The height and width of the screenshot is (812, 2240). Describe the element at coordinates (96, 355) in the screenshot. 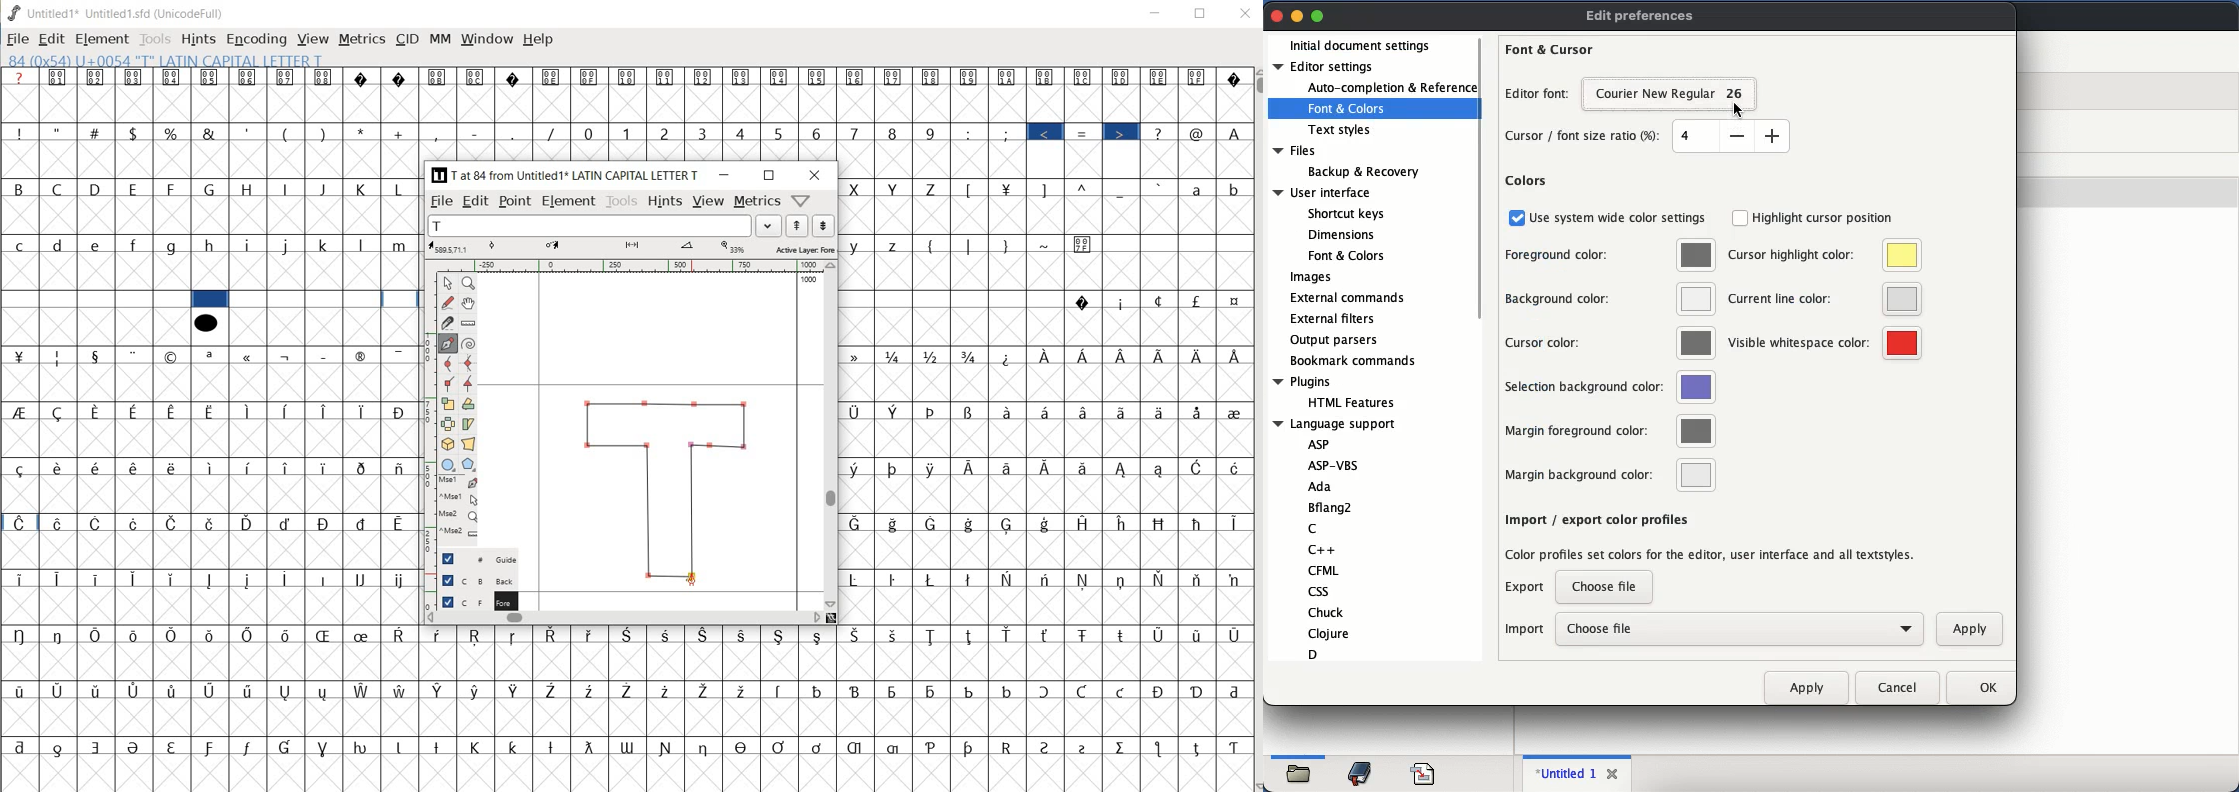

I see `Symbol` at that location.